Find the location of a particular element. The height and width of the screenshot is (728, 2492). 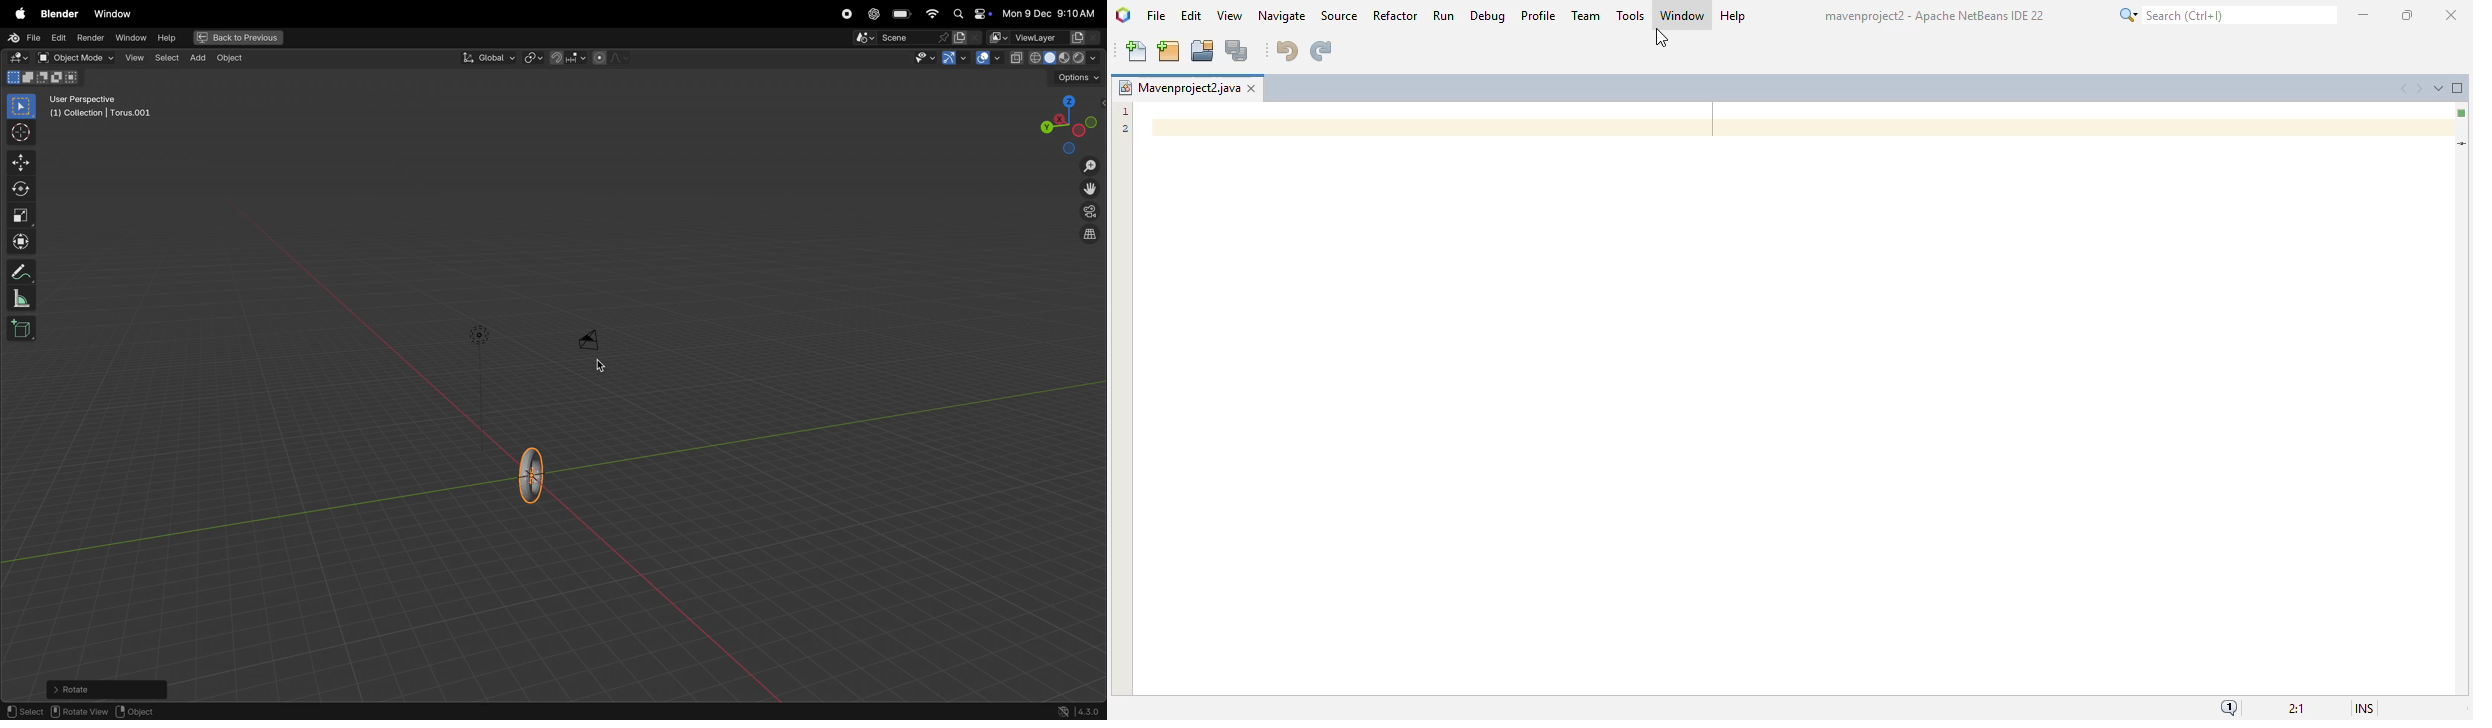

measure is located at coordinates (21, 299).